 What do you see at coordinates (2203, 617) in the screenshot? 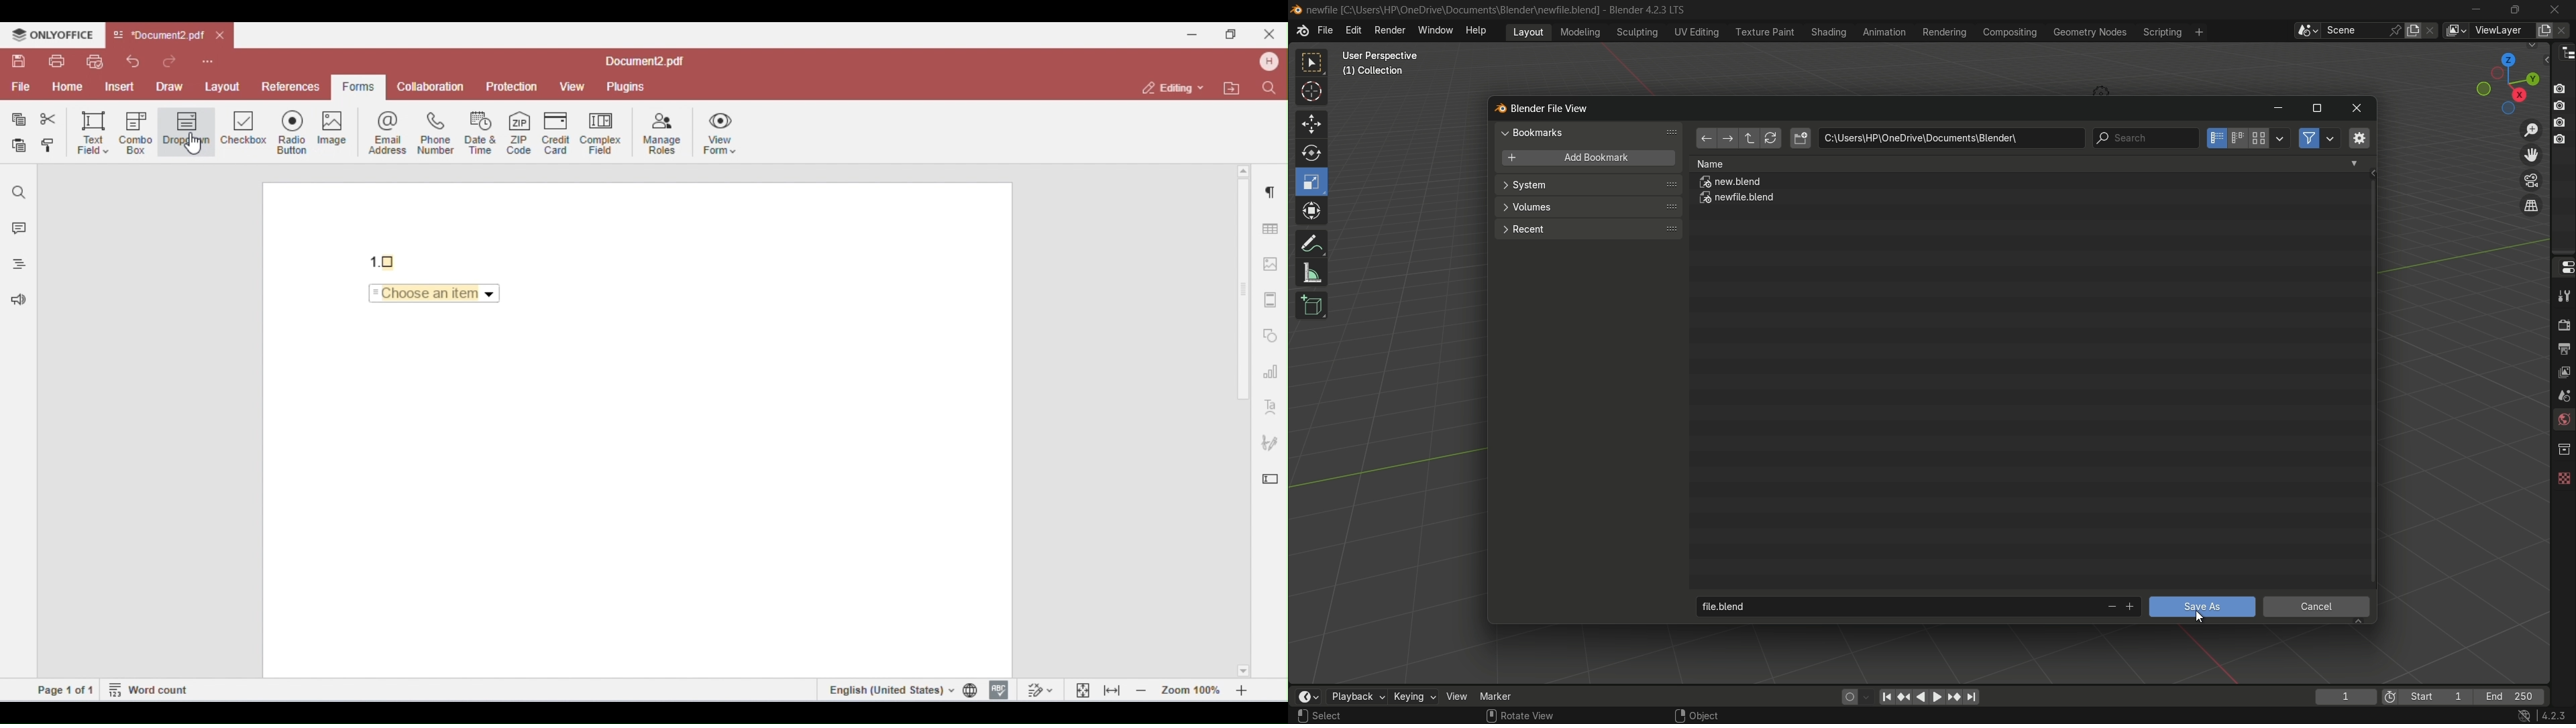
I see `text Cursor` at bounding box center [2203, 617].